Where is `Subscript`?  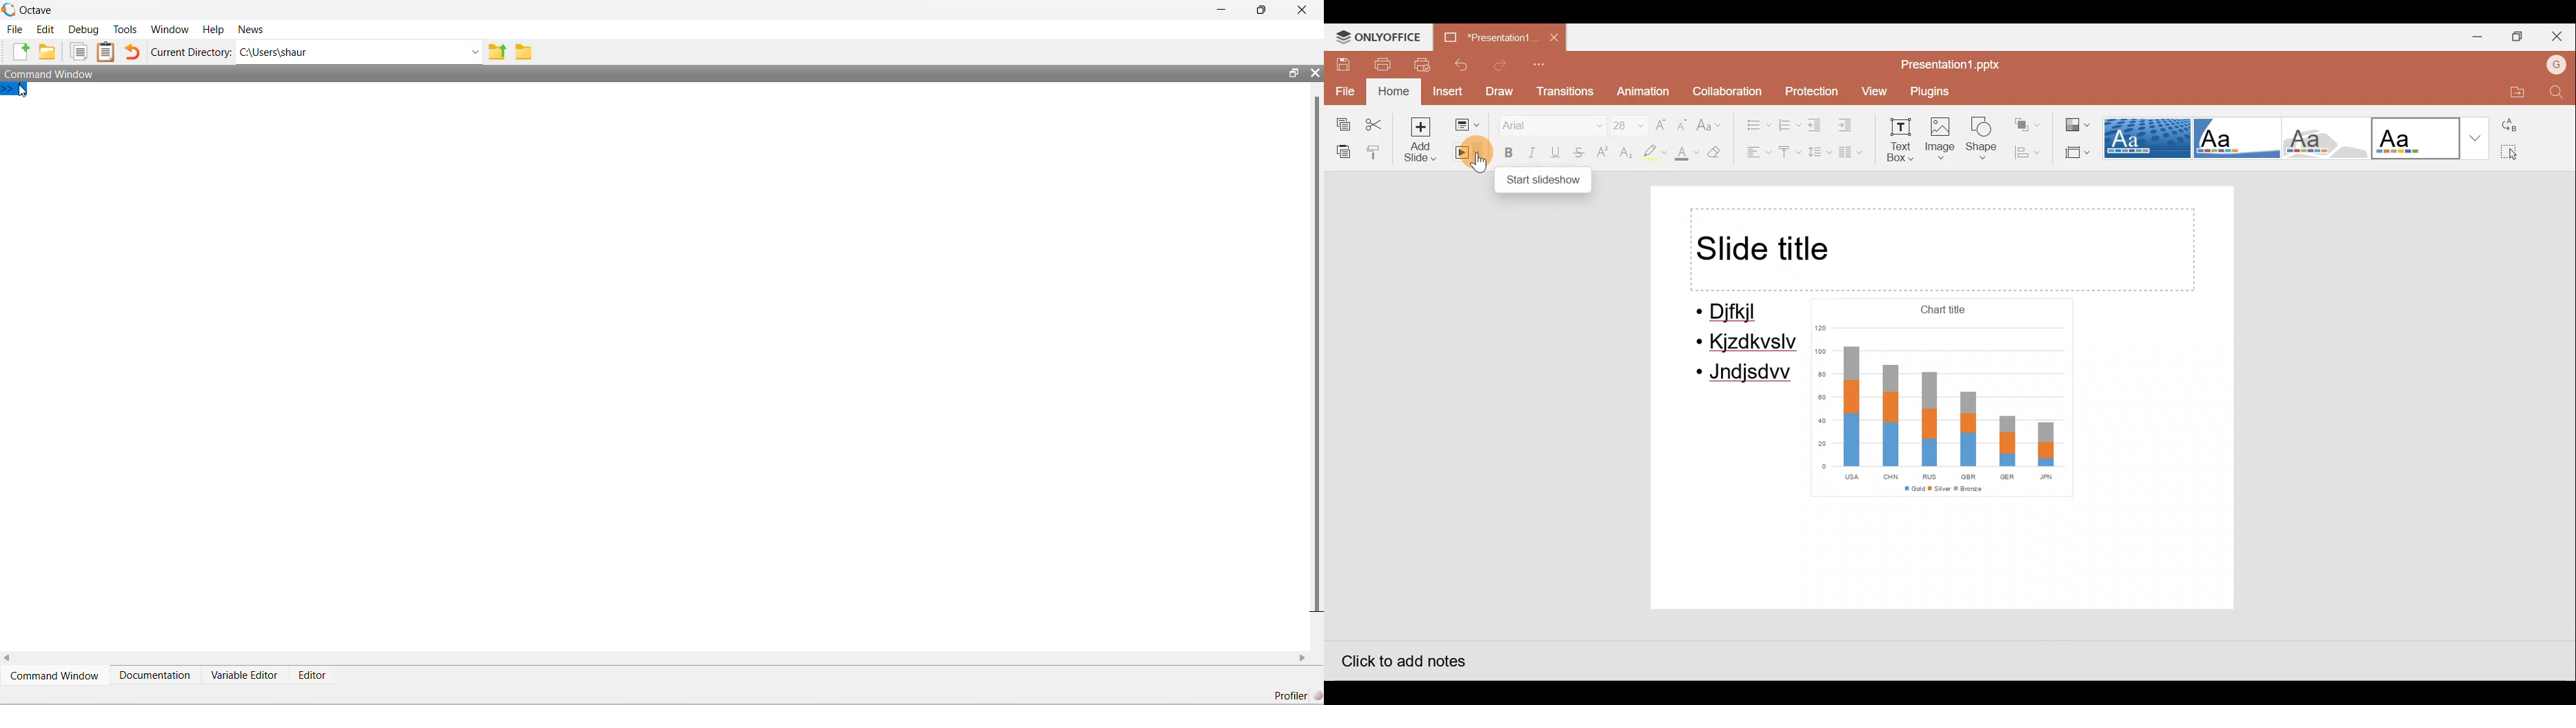 Subscript is located at coordinates (1624, 153).